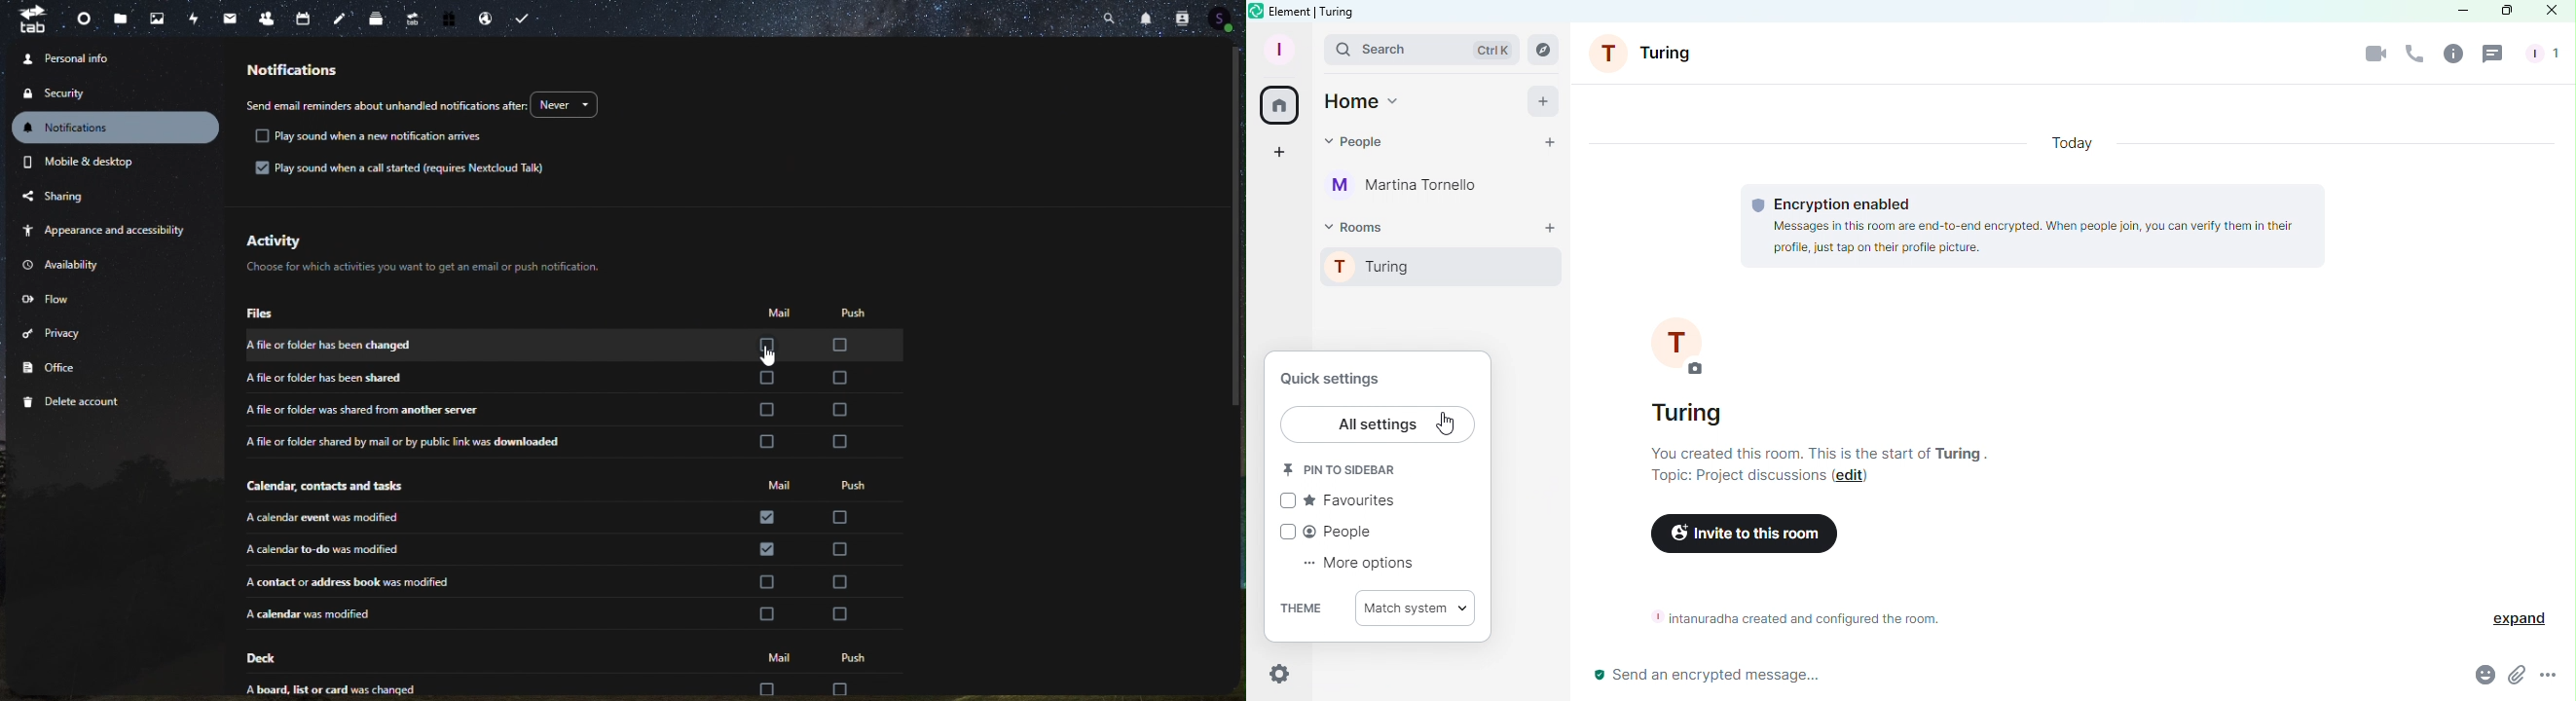  What do you see at coordinates (840, 517) in the screenshot?
I see `check box` at bounding box center [840, 517].